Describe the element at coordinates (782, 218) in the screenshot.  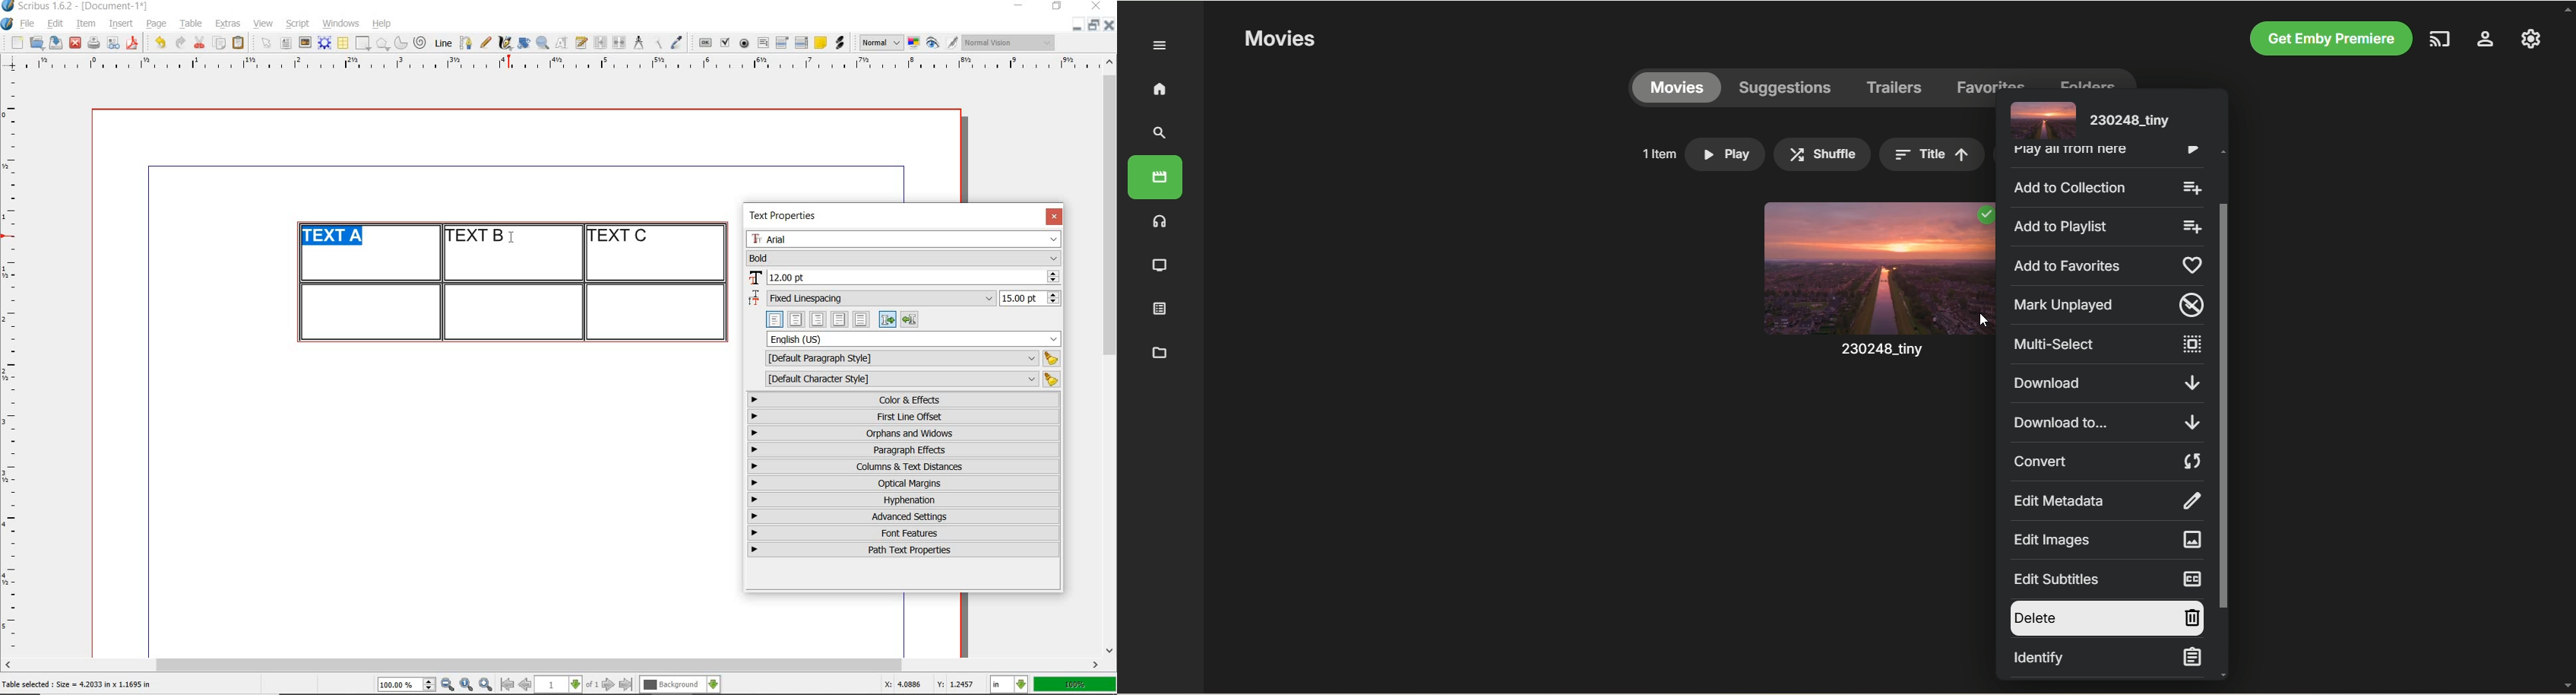
I see `text properties` at that location.